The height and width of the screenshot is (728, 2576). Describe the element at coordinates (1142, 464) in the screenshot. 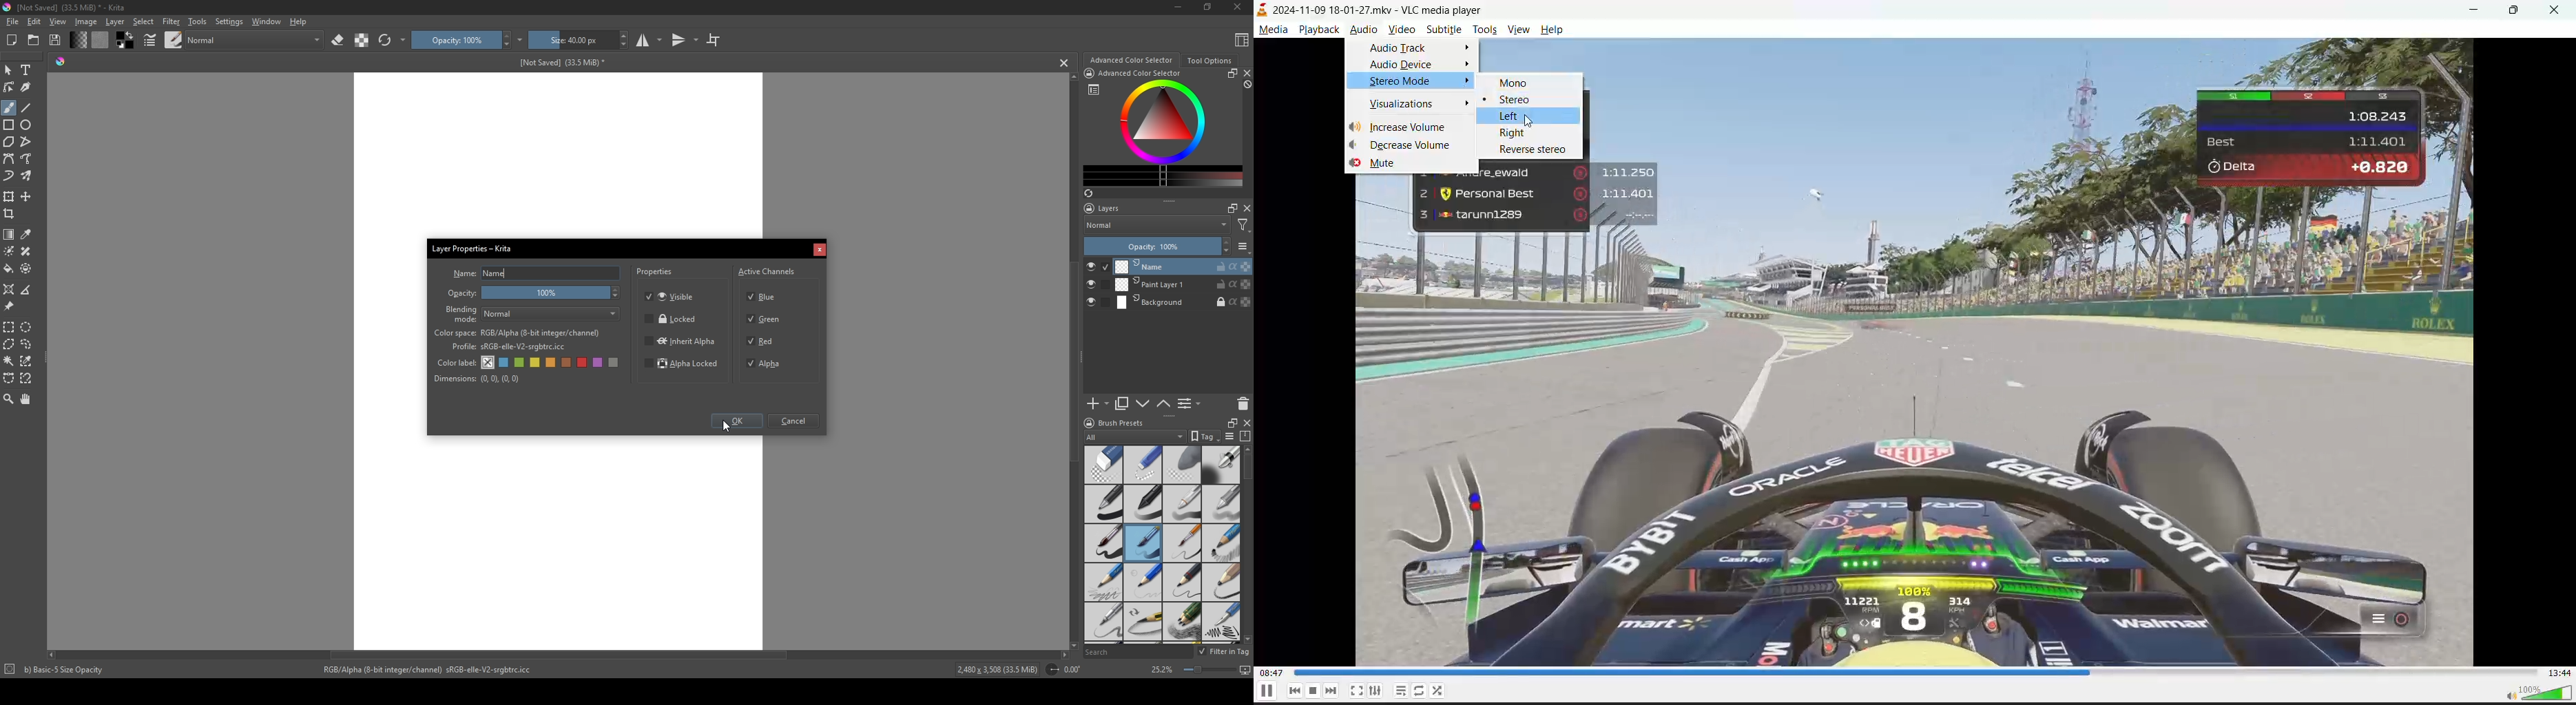

I see `hard eraser` at that location.